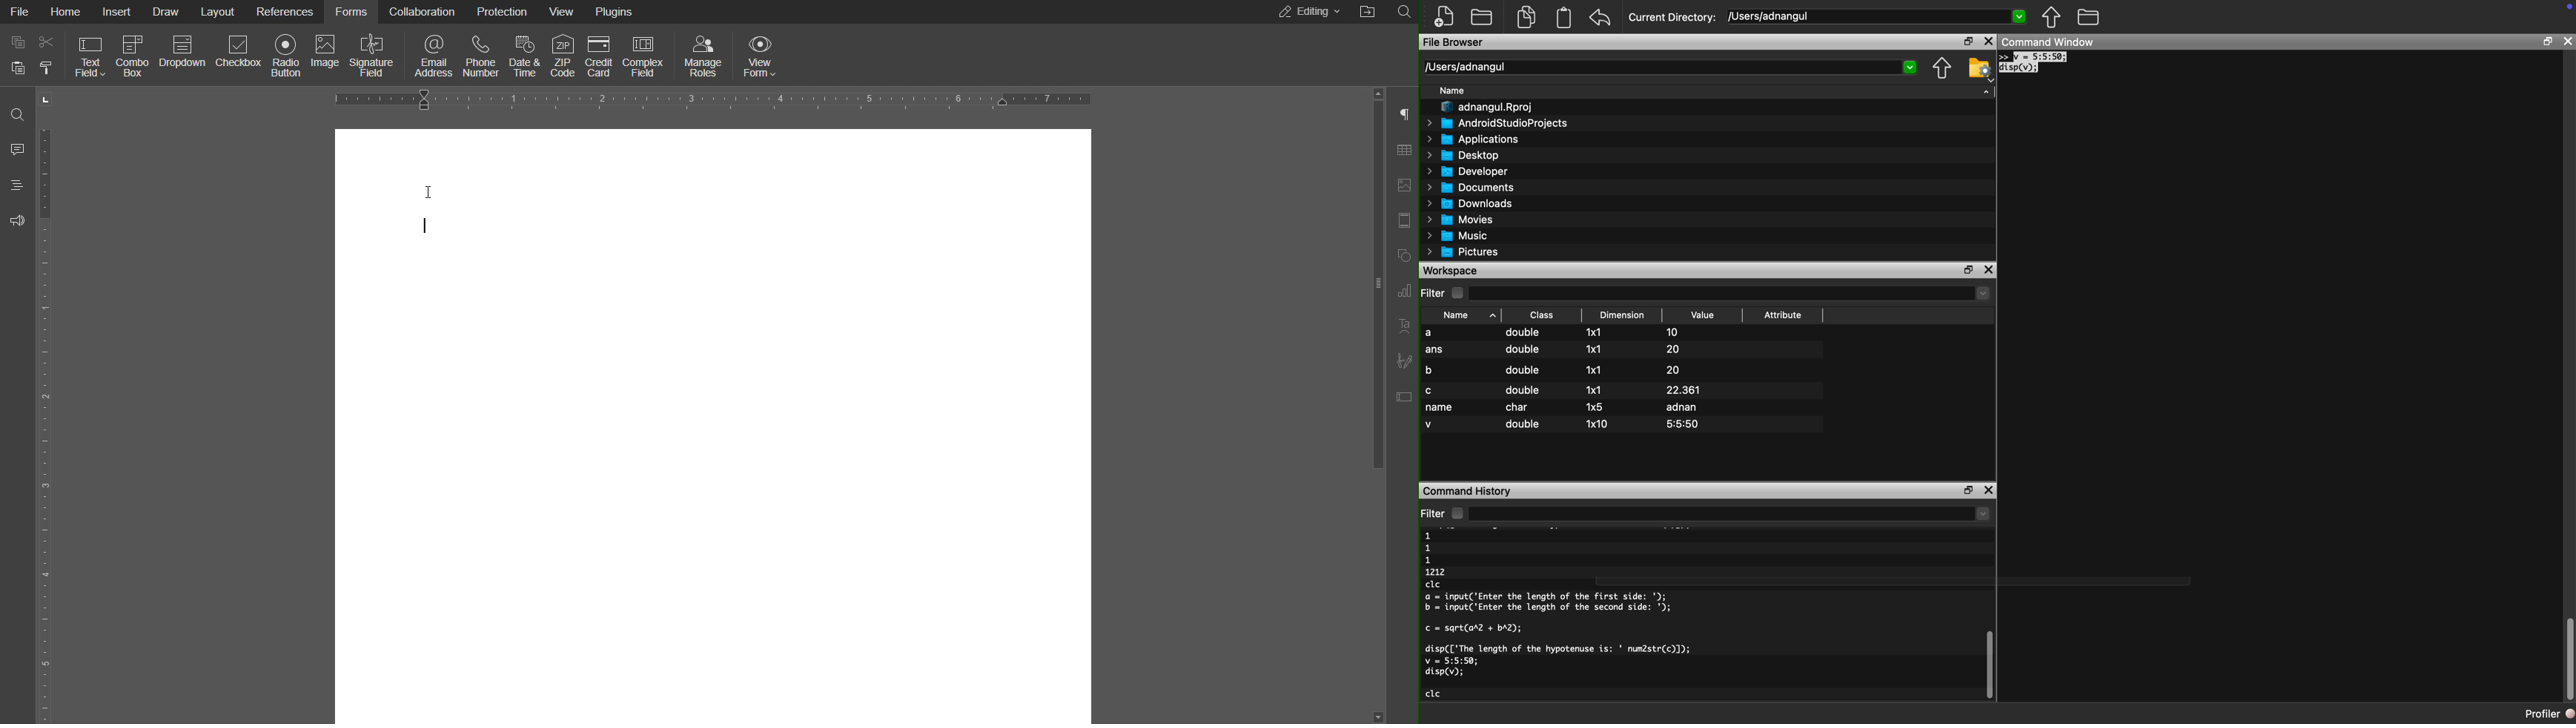  What do you see at coordinates (328, 55) in the screenshot?
I see `Image` at bounding box center [328, 55].